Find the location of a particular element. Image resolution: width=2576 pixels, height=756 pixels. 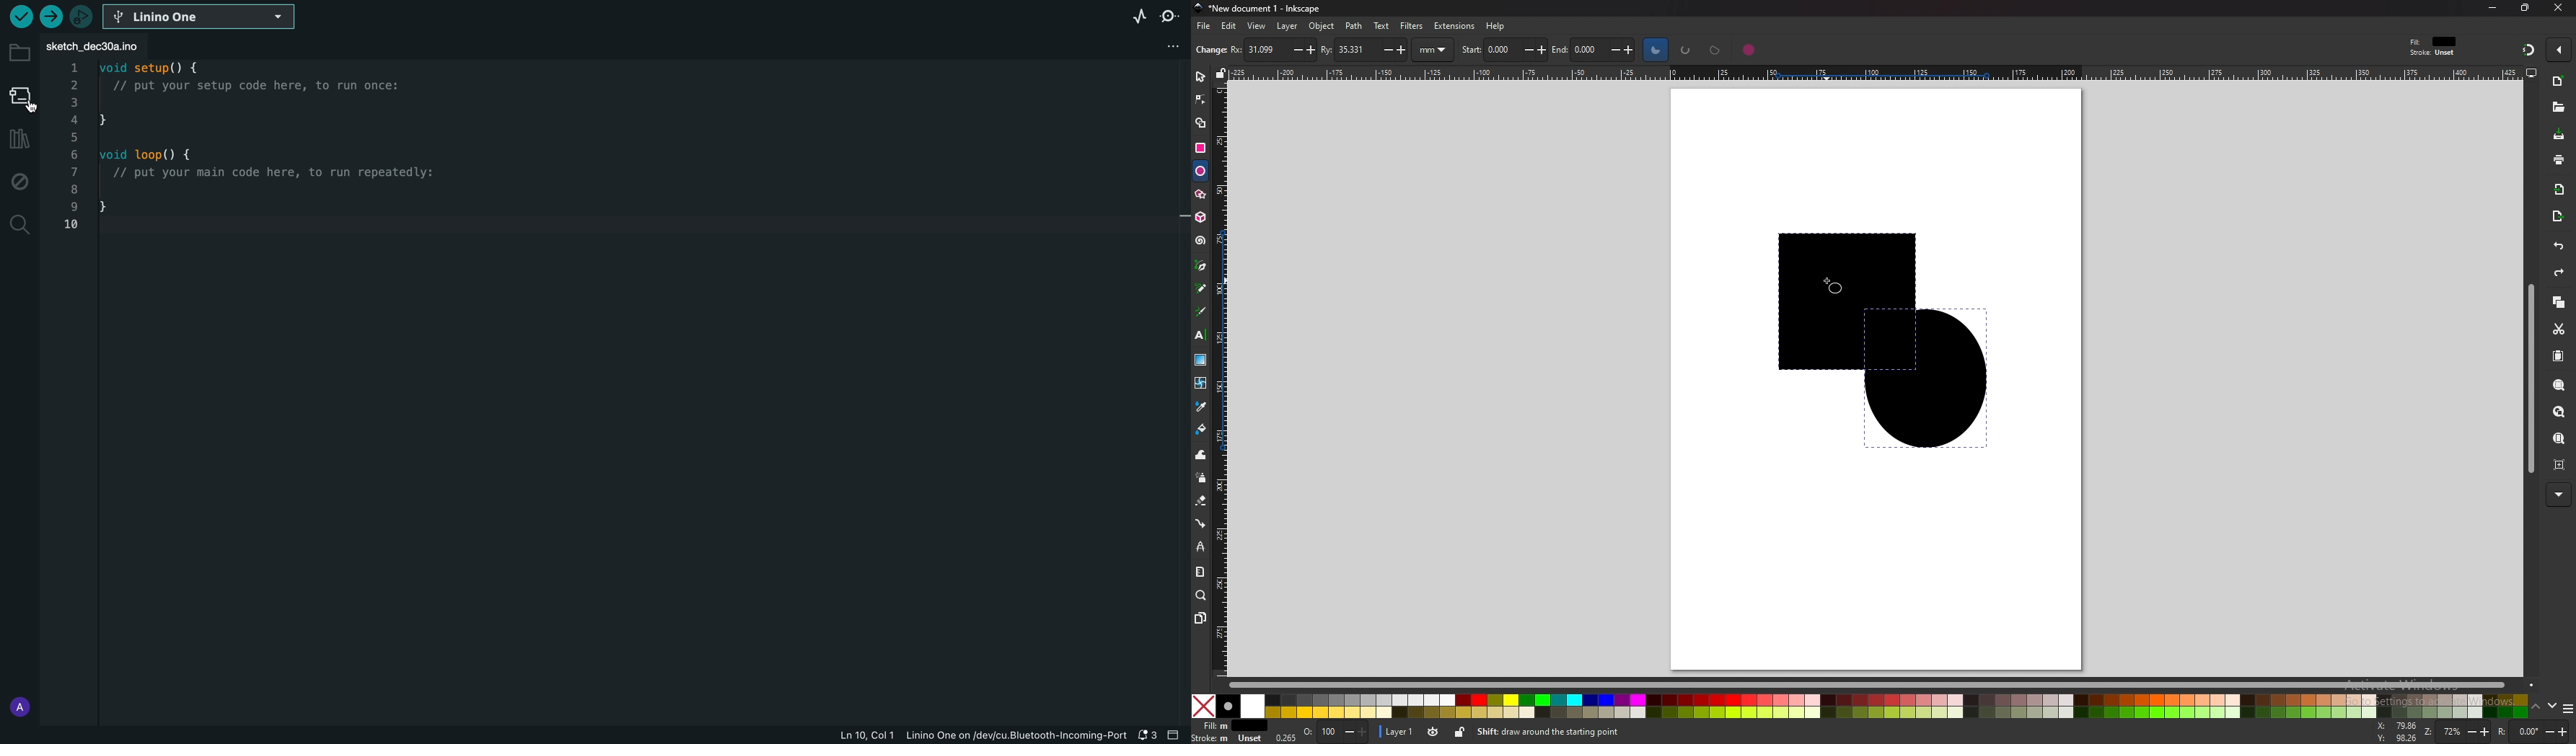

slice is located at coordinates (1656, 49).